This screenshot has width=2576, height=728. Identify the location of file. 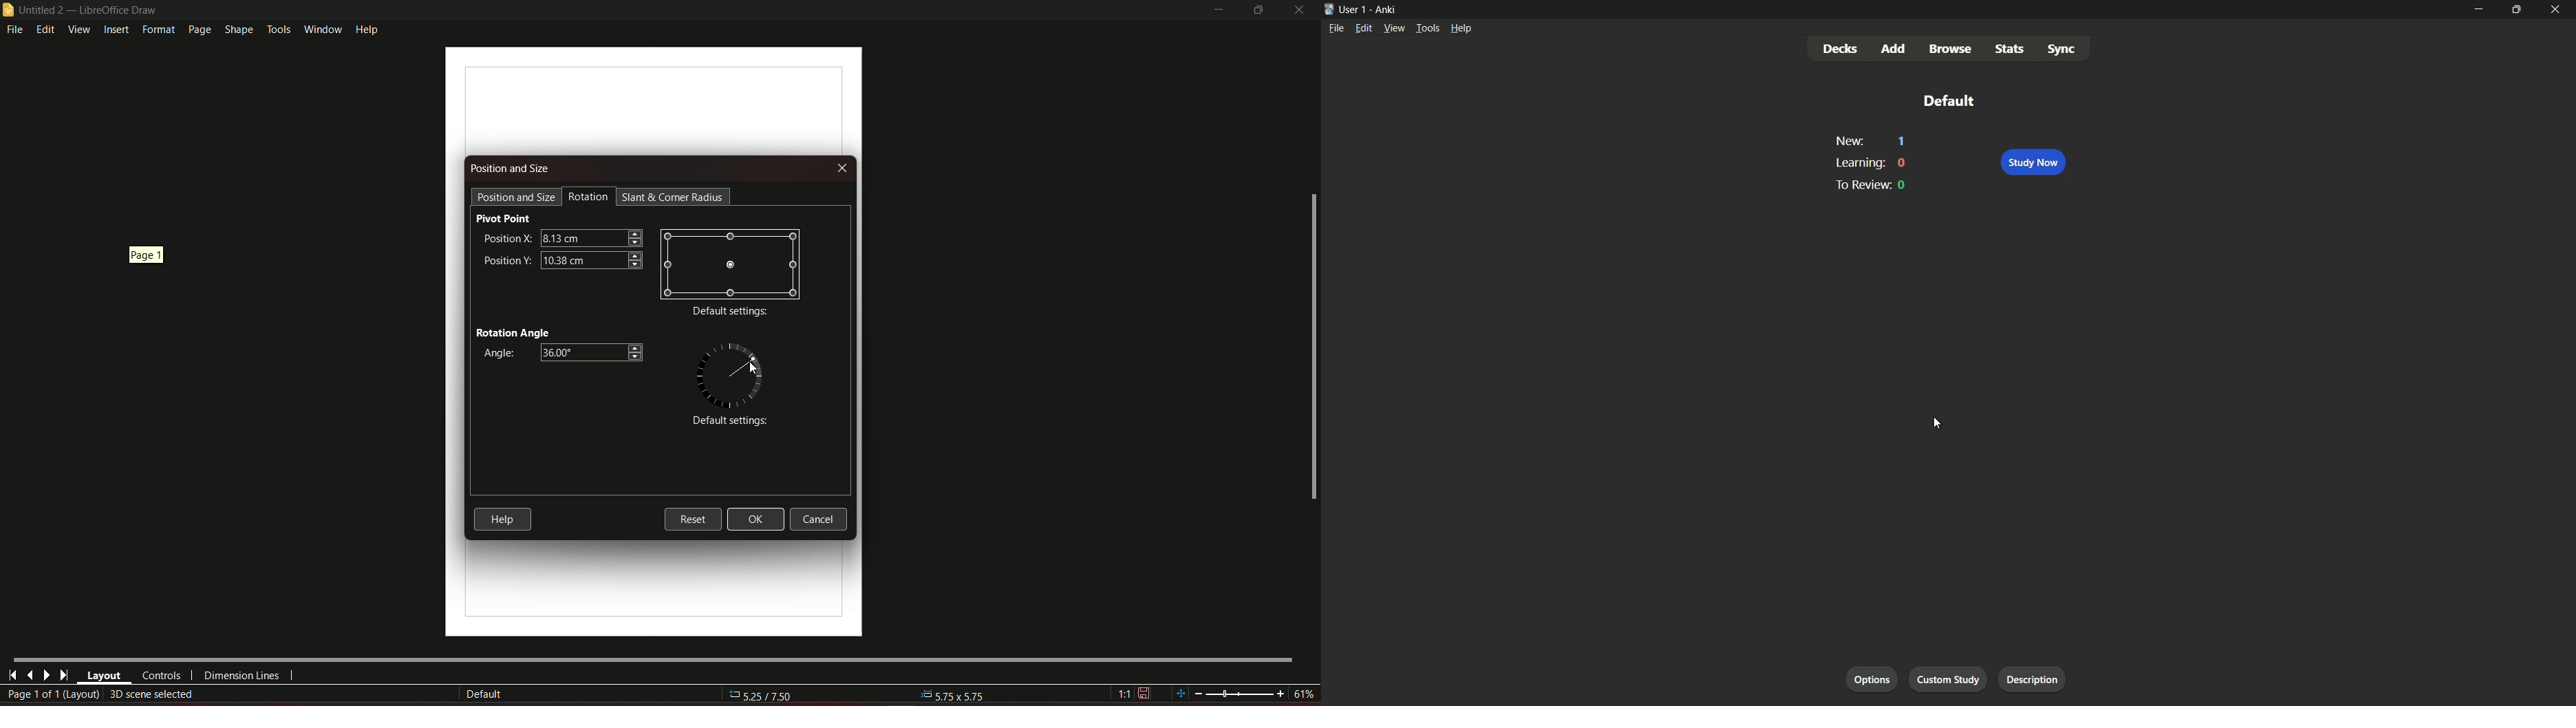
(16, 30).